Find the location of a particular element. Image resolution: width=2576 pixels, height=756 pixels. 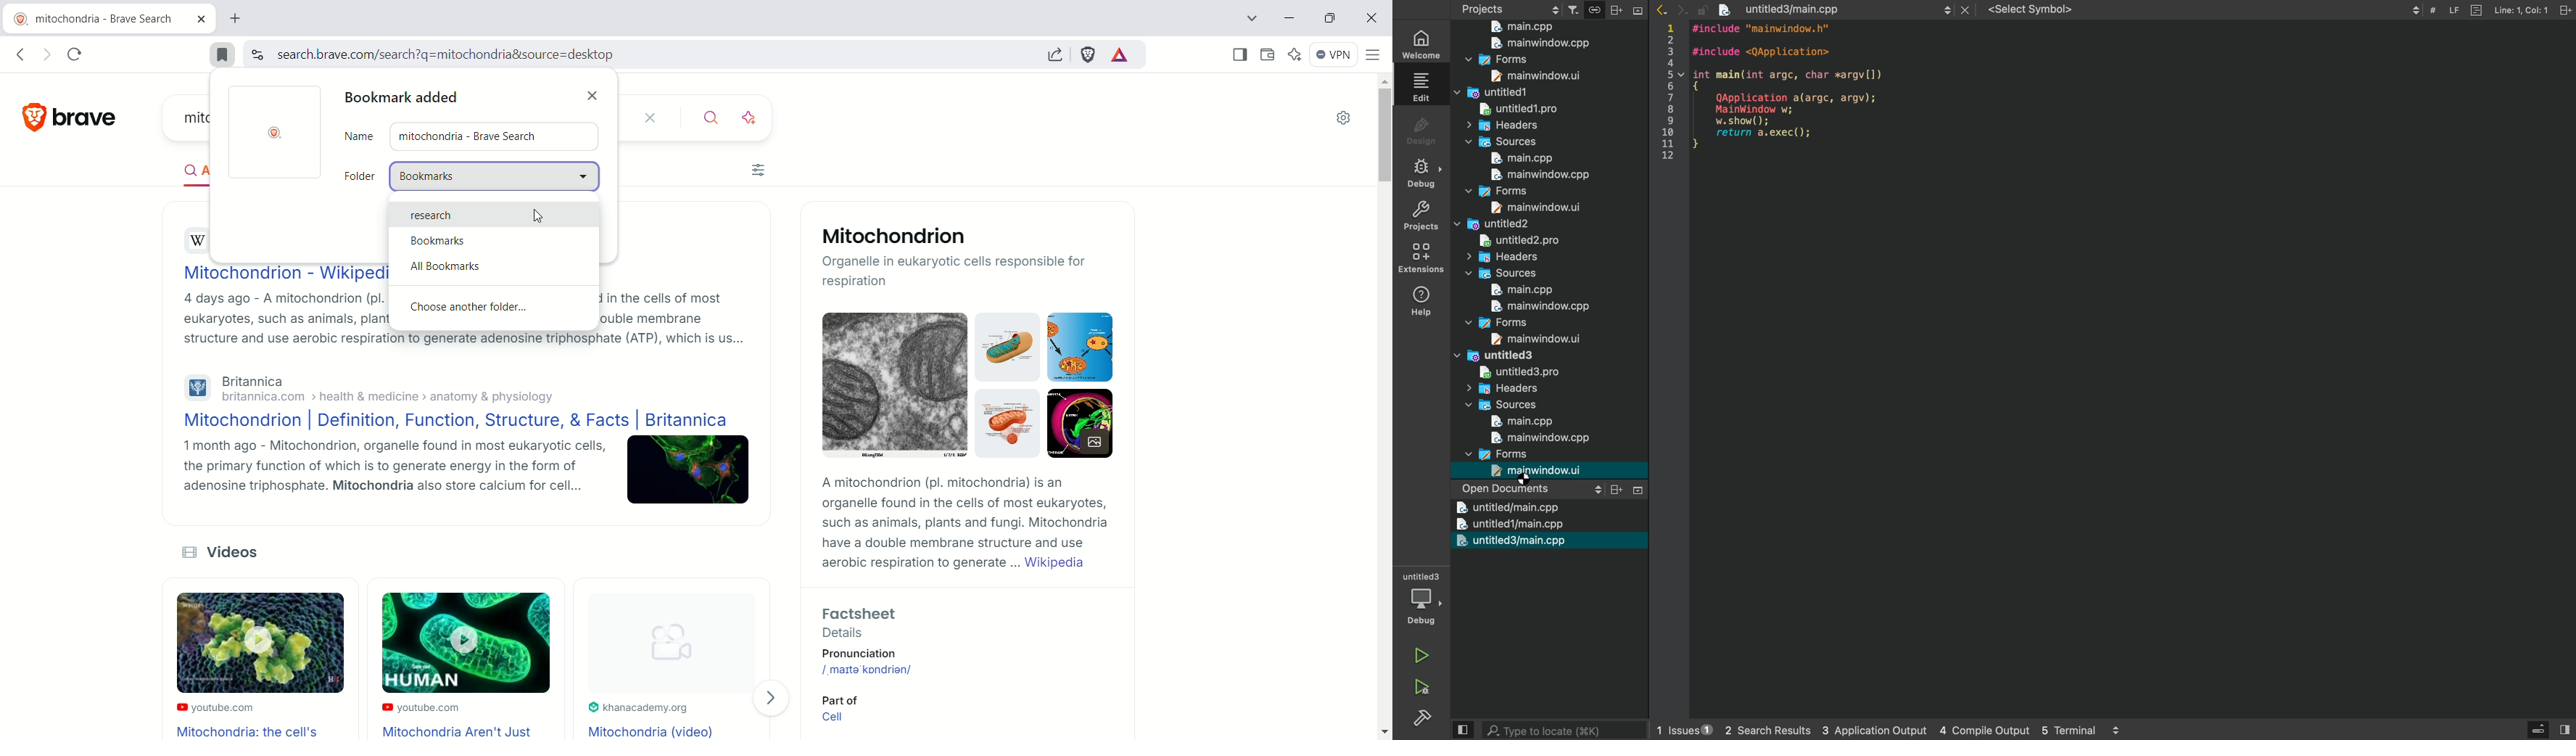

Untitled is located at coordinates (1506, 373).